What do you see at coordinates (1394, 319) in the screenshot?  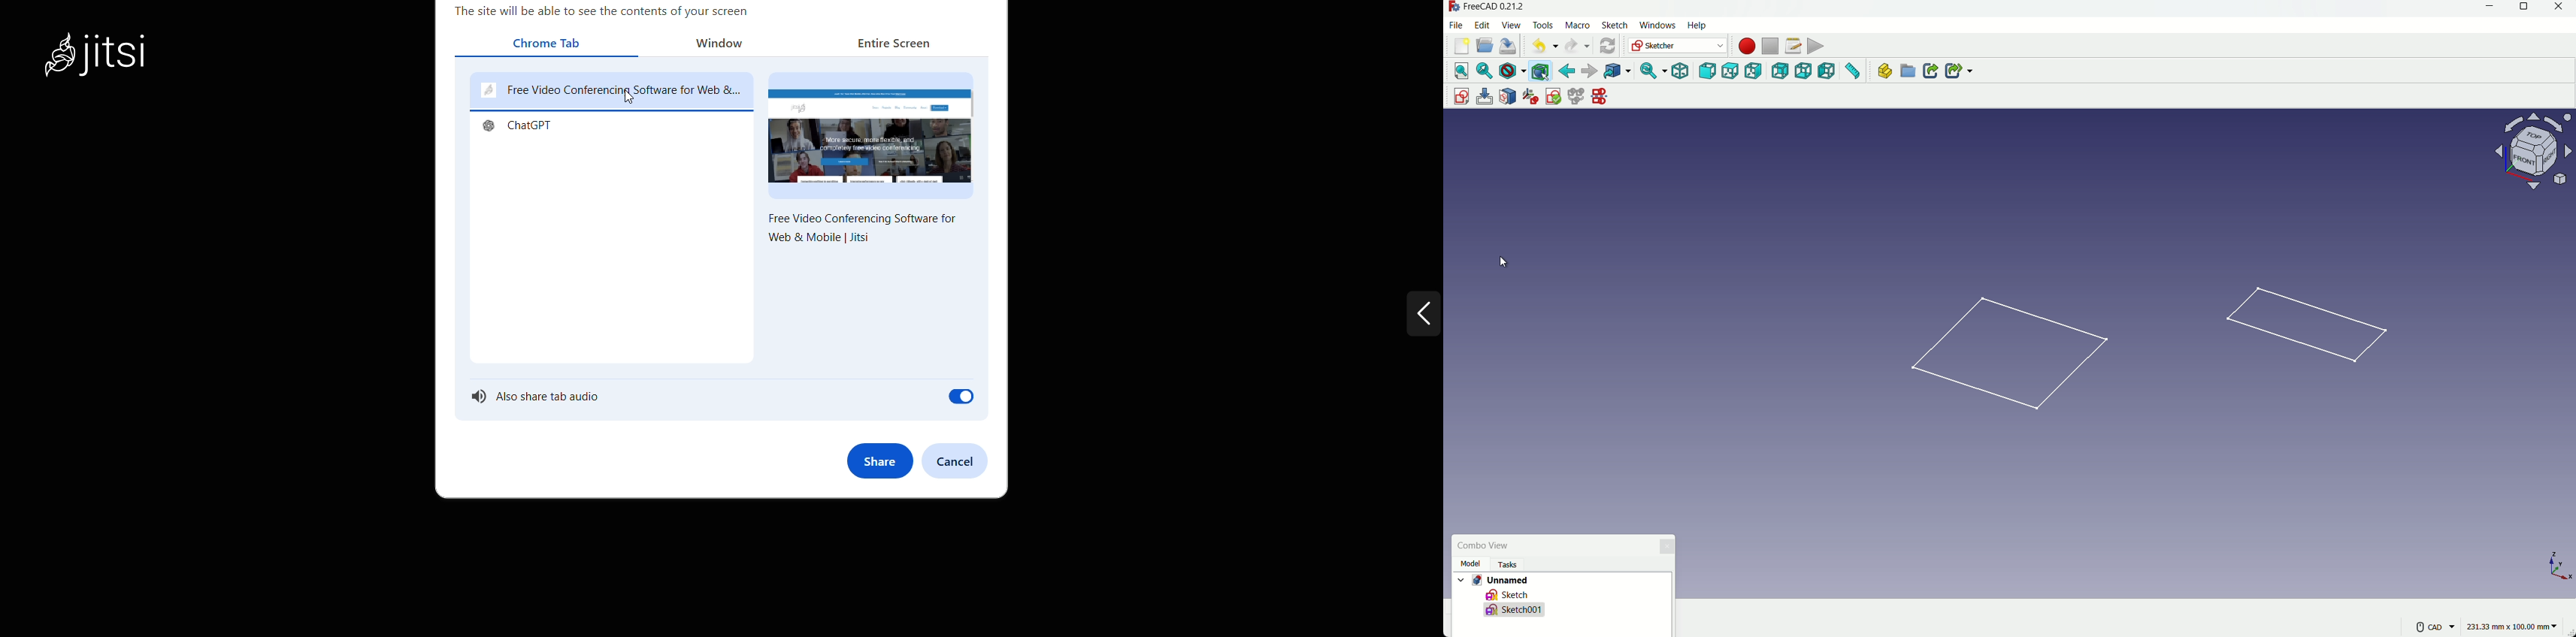 I see `expand` at bounding box center [1394, 319].